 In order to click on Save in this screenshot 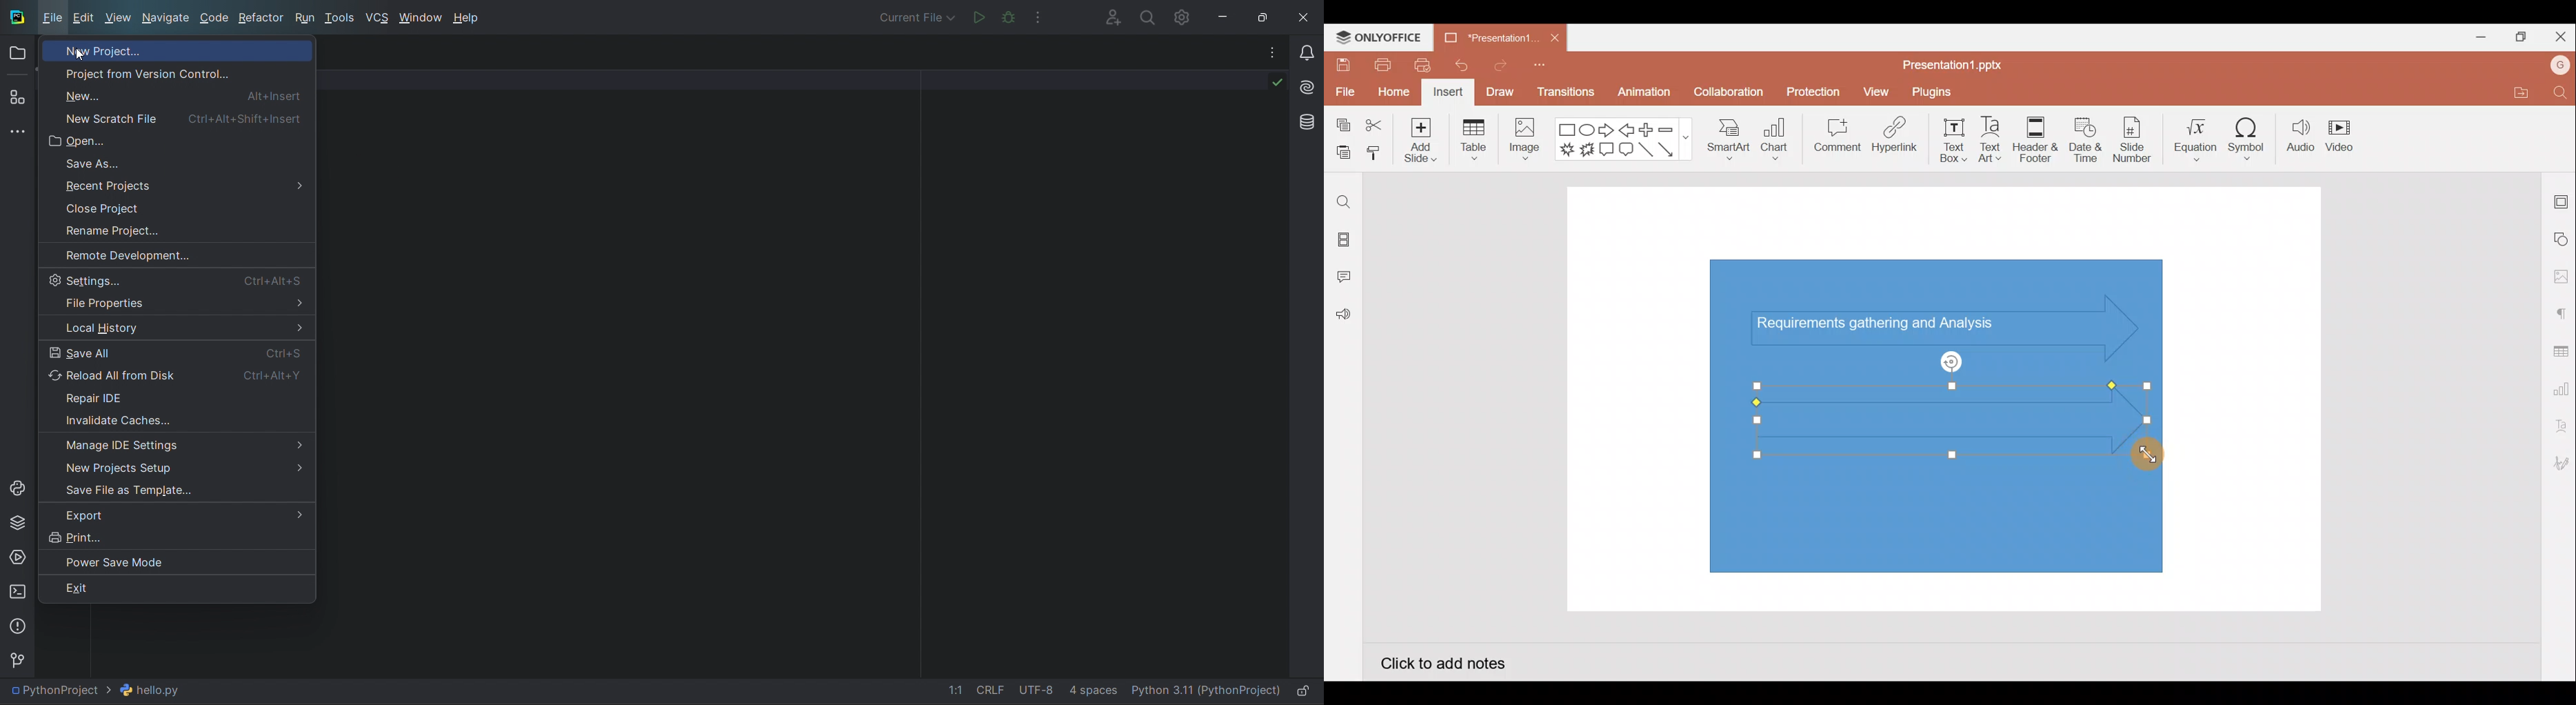, I will do `click(1341, 64)`.